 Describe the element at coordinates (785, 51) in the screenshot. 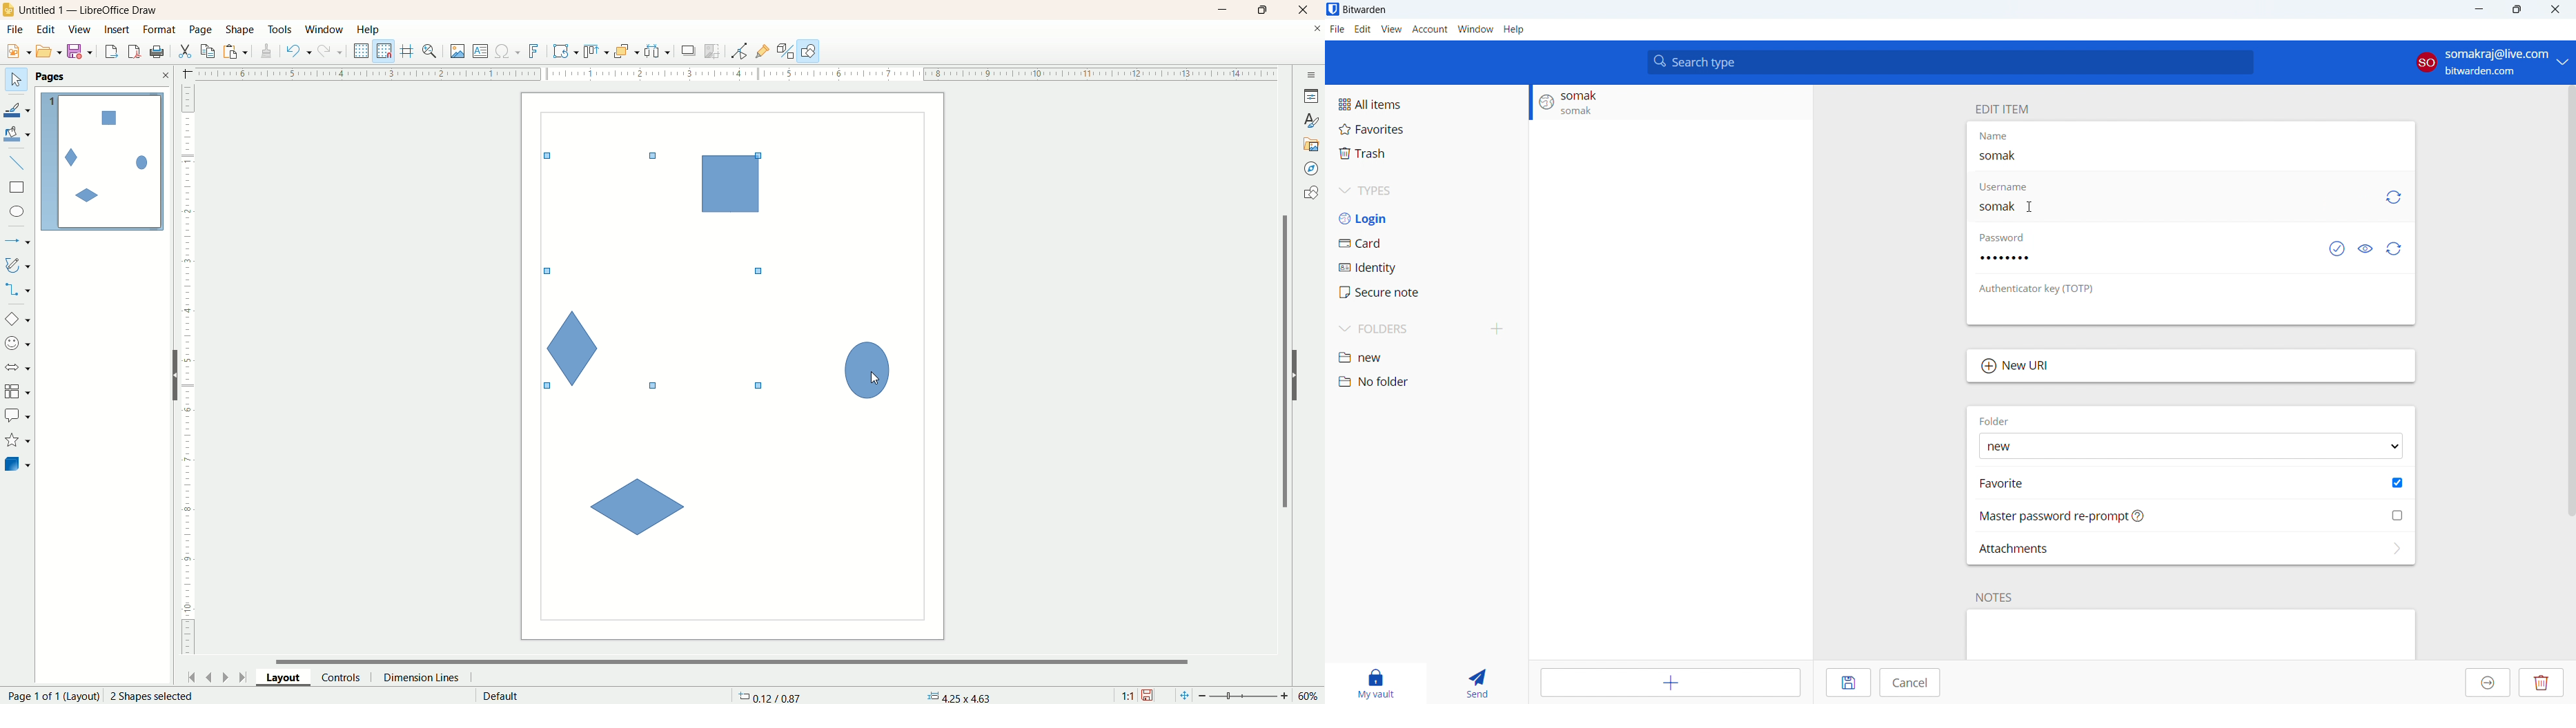

I see `toggle extrusion` at that location.